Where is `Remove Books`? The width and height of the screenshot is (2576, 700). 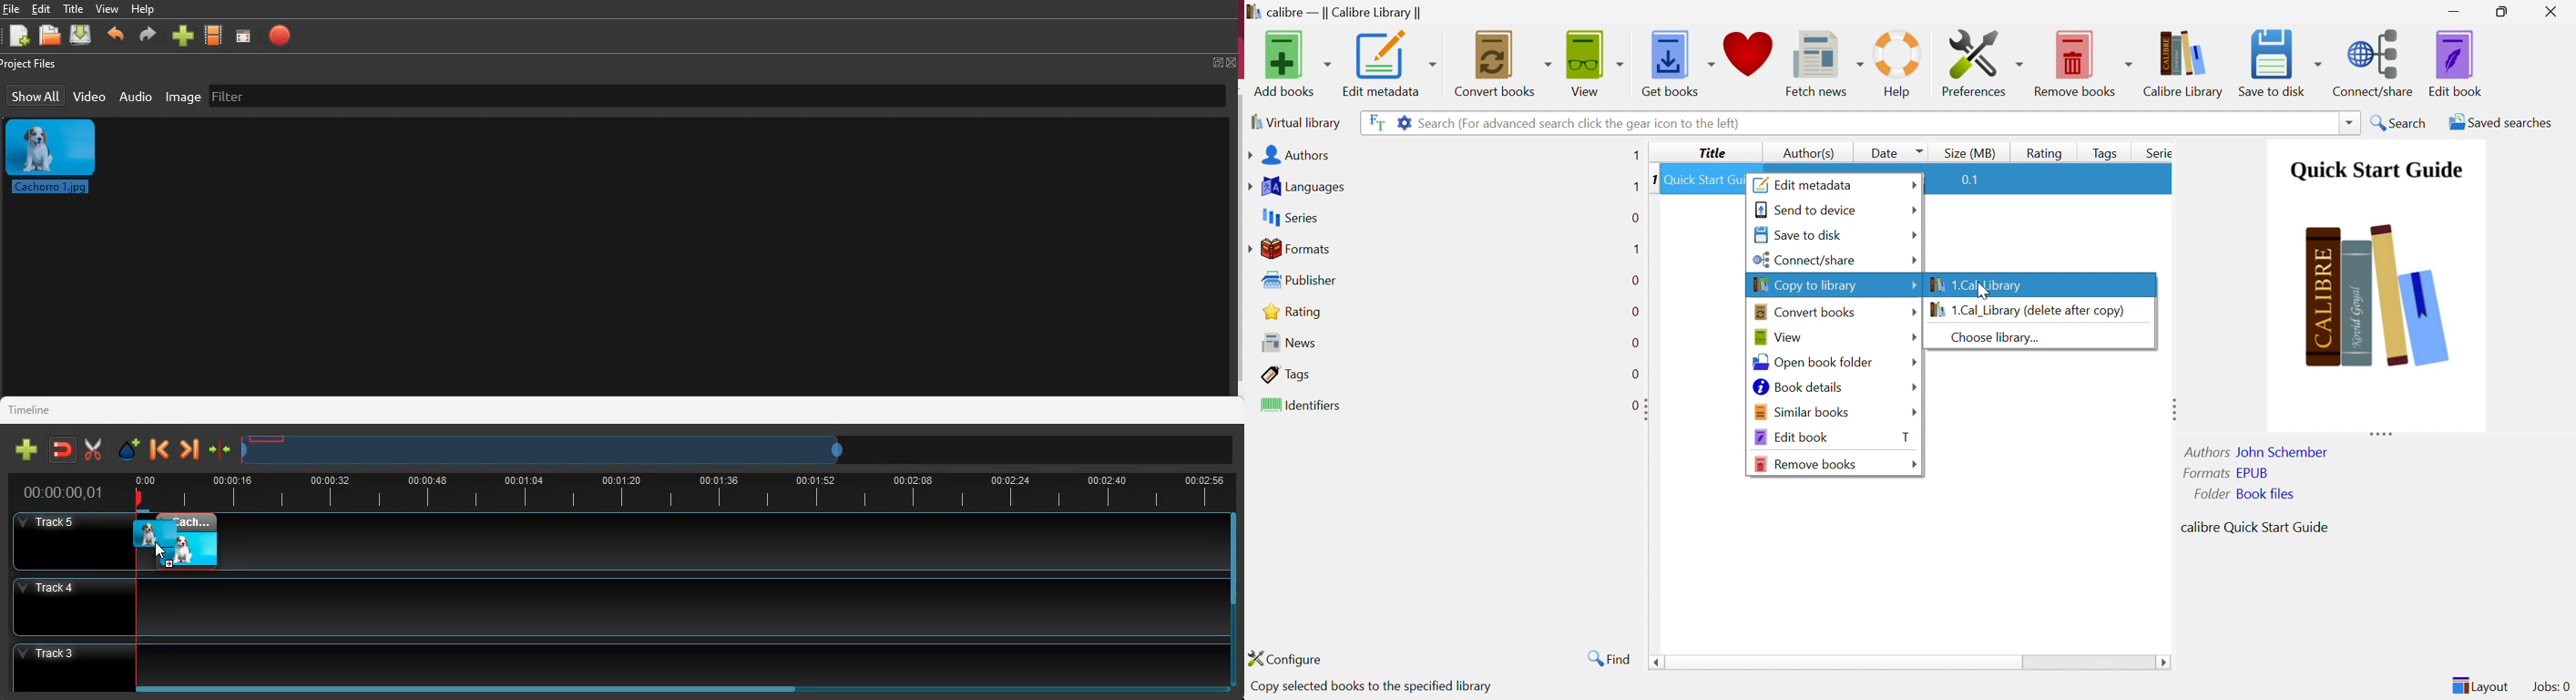
Remove Books is located at coordinates (2082, 61).